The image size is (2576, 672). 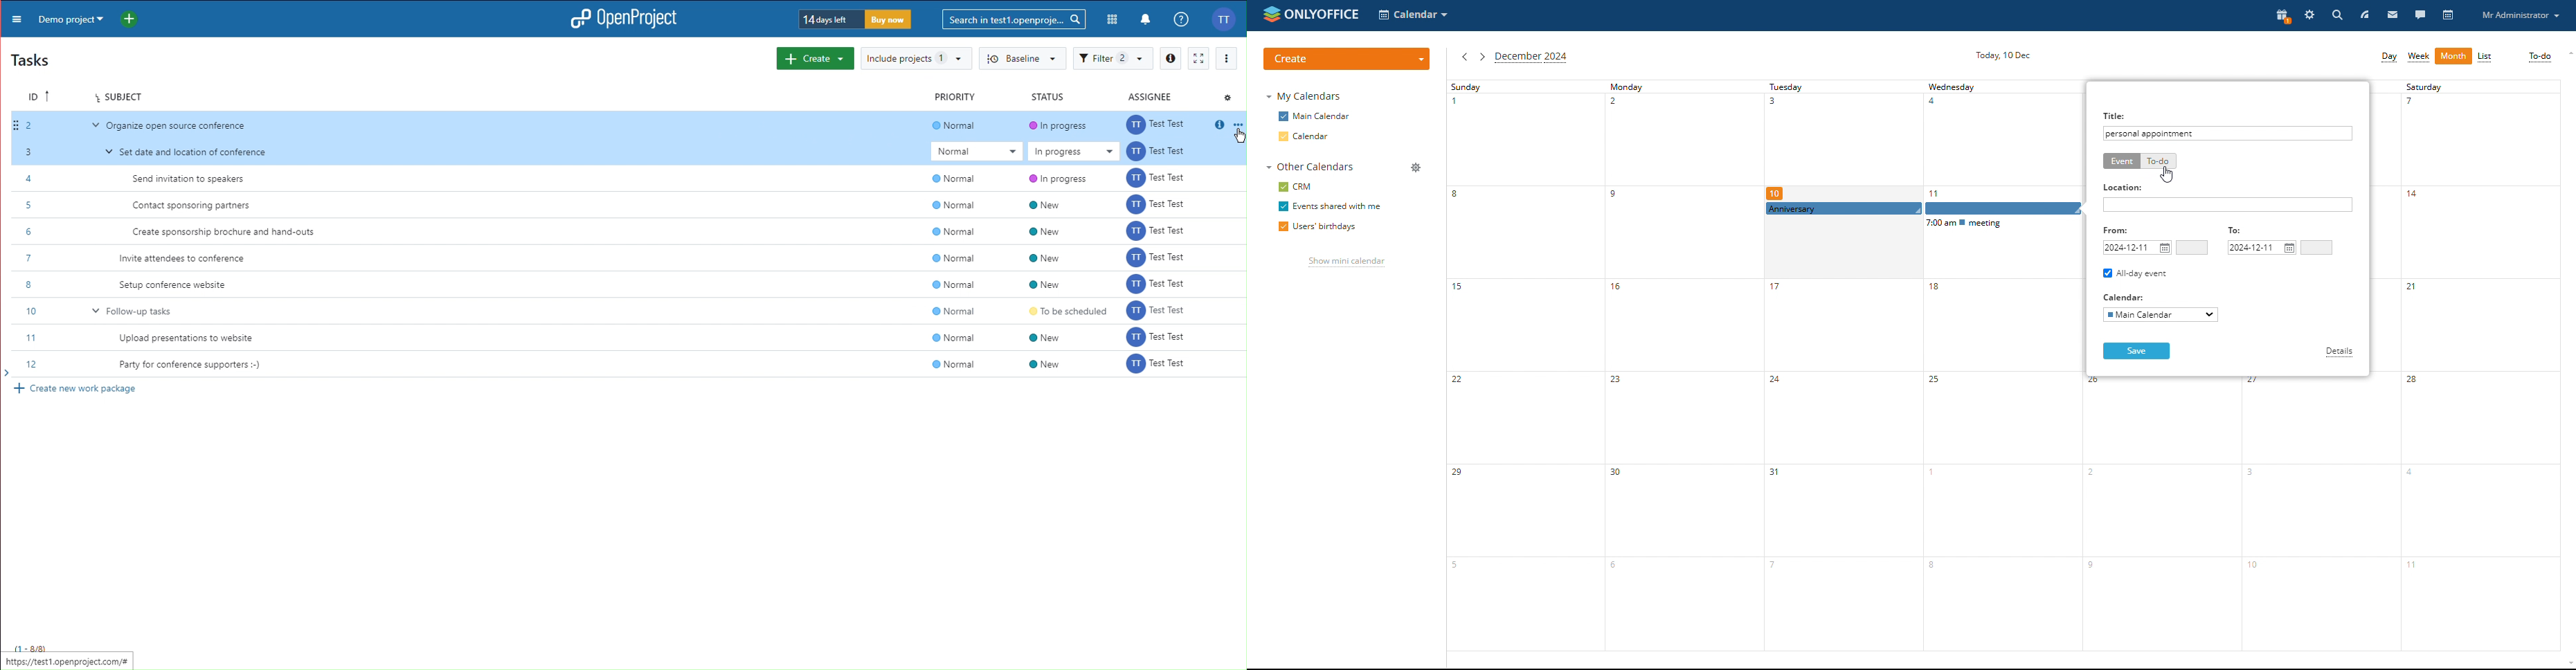 What do you see at coordinates (620, 20) in the screenshot?
I see `OpenProject` at bounding box center [620, 20].